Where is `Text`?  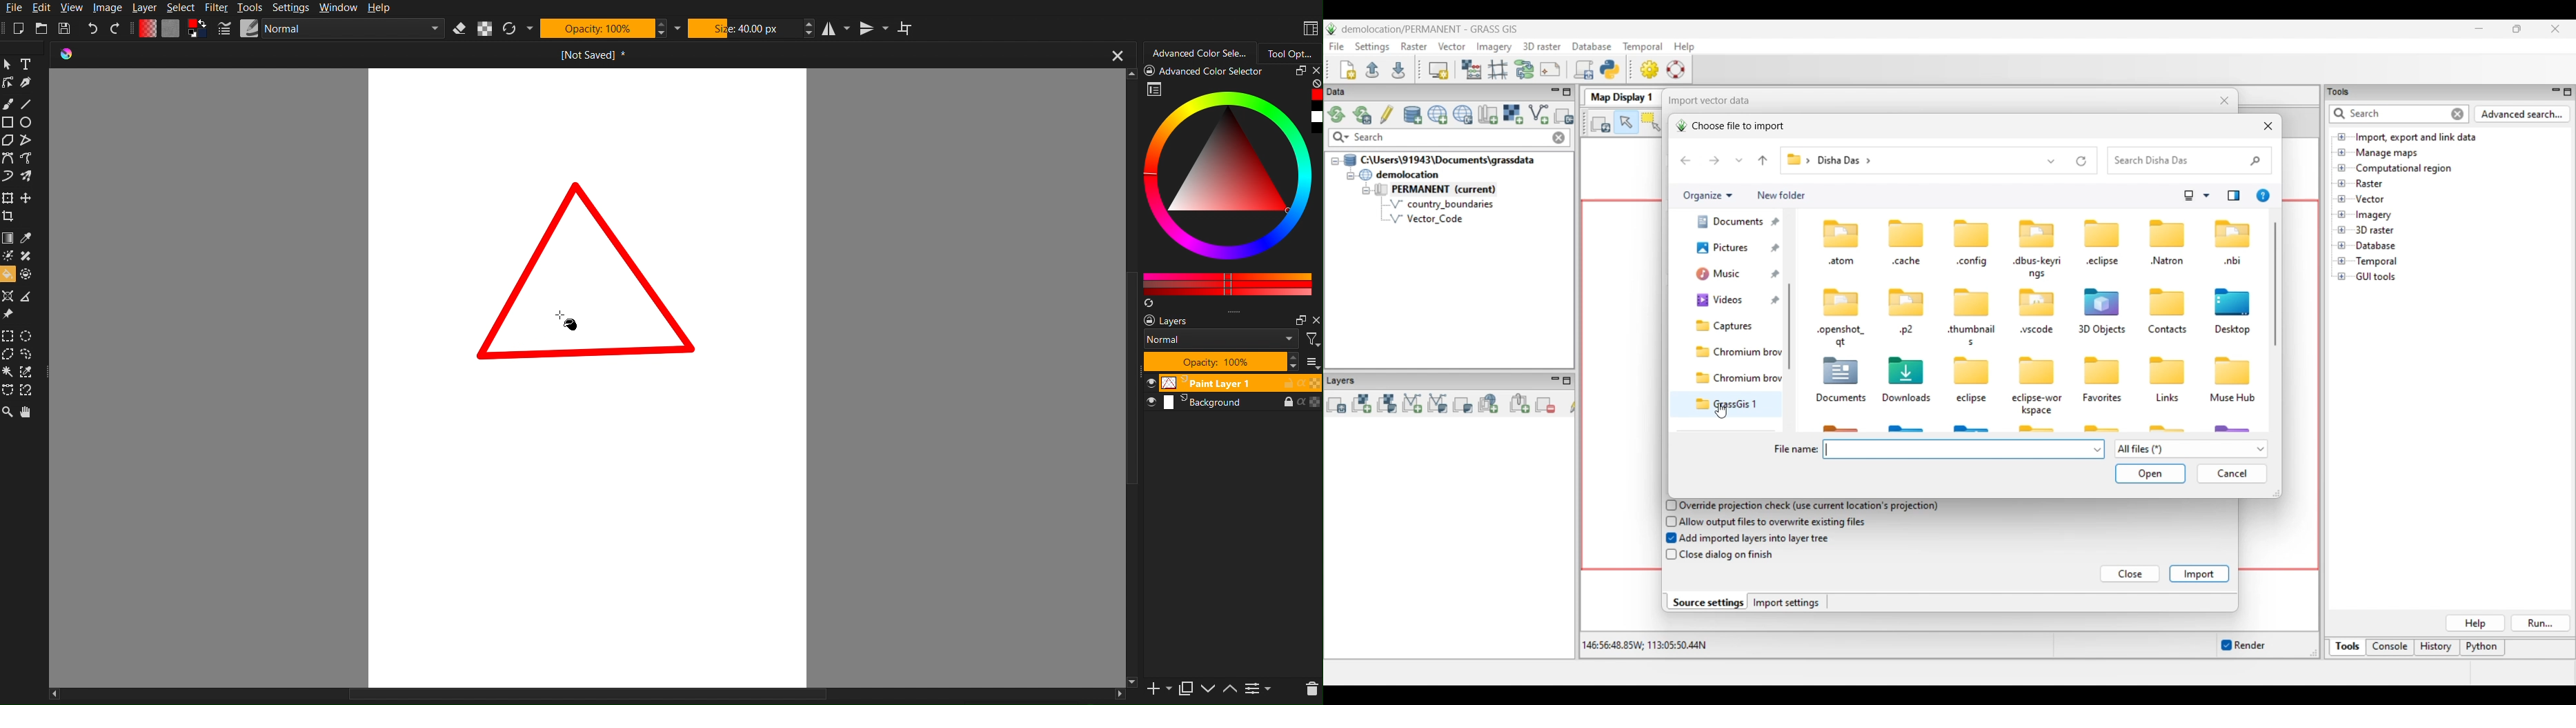
Text is located at coordinates (26, 64).